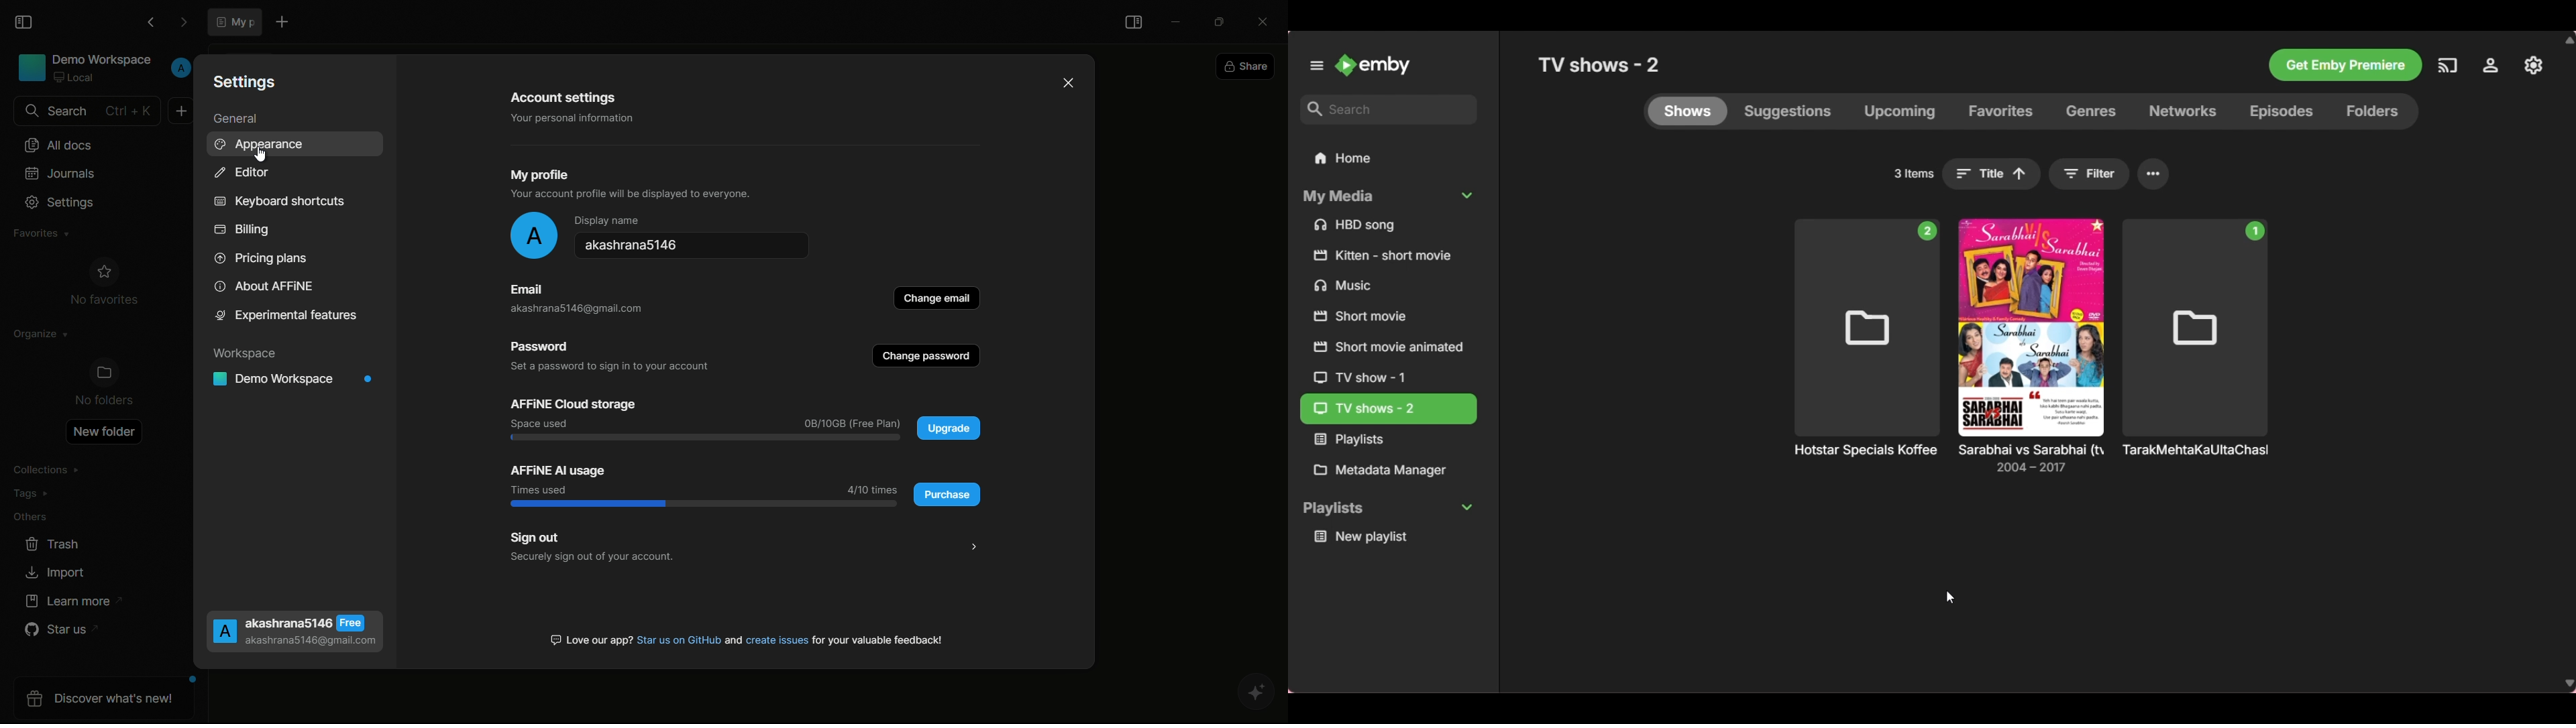 The image size is (2576, 728). What do you see at coordinates (351, 622) in the screenshot?
I see `Free` at bounding box center [351, 622].